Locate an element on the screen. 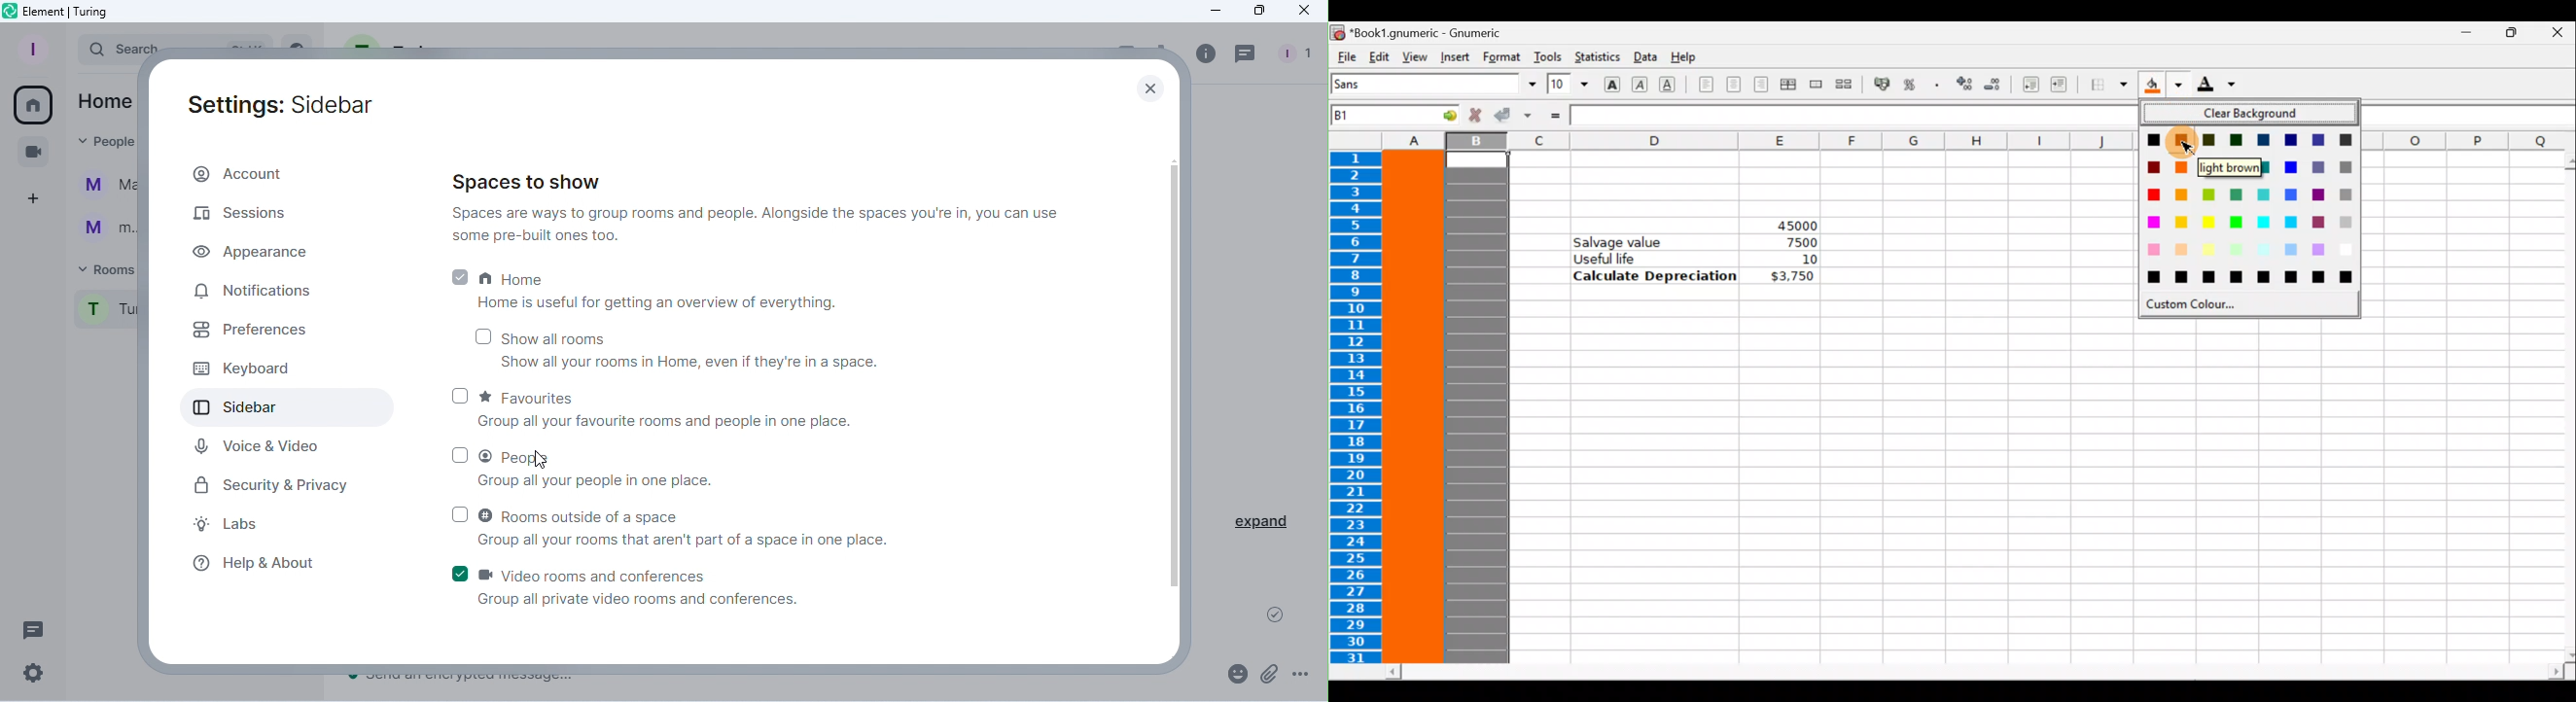 The image size is (2576, 728). More options is located at coordinates (1297, 674).